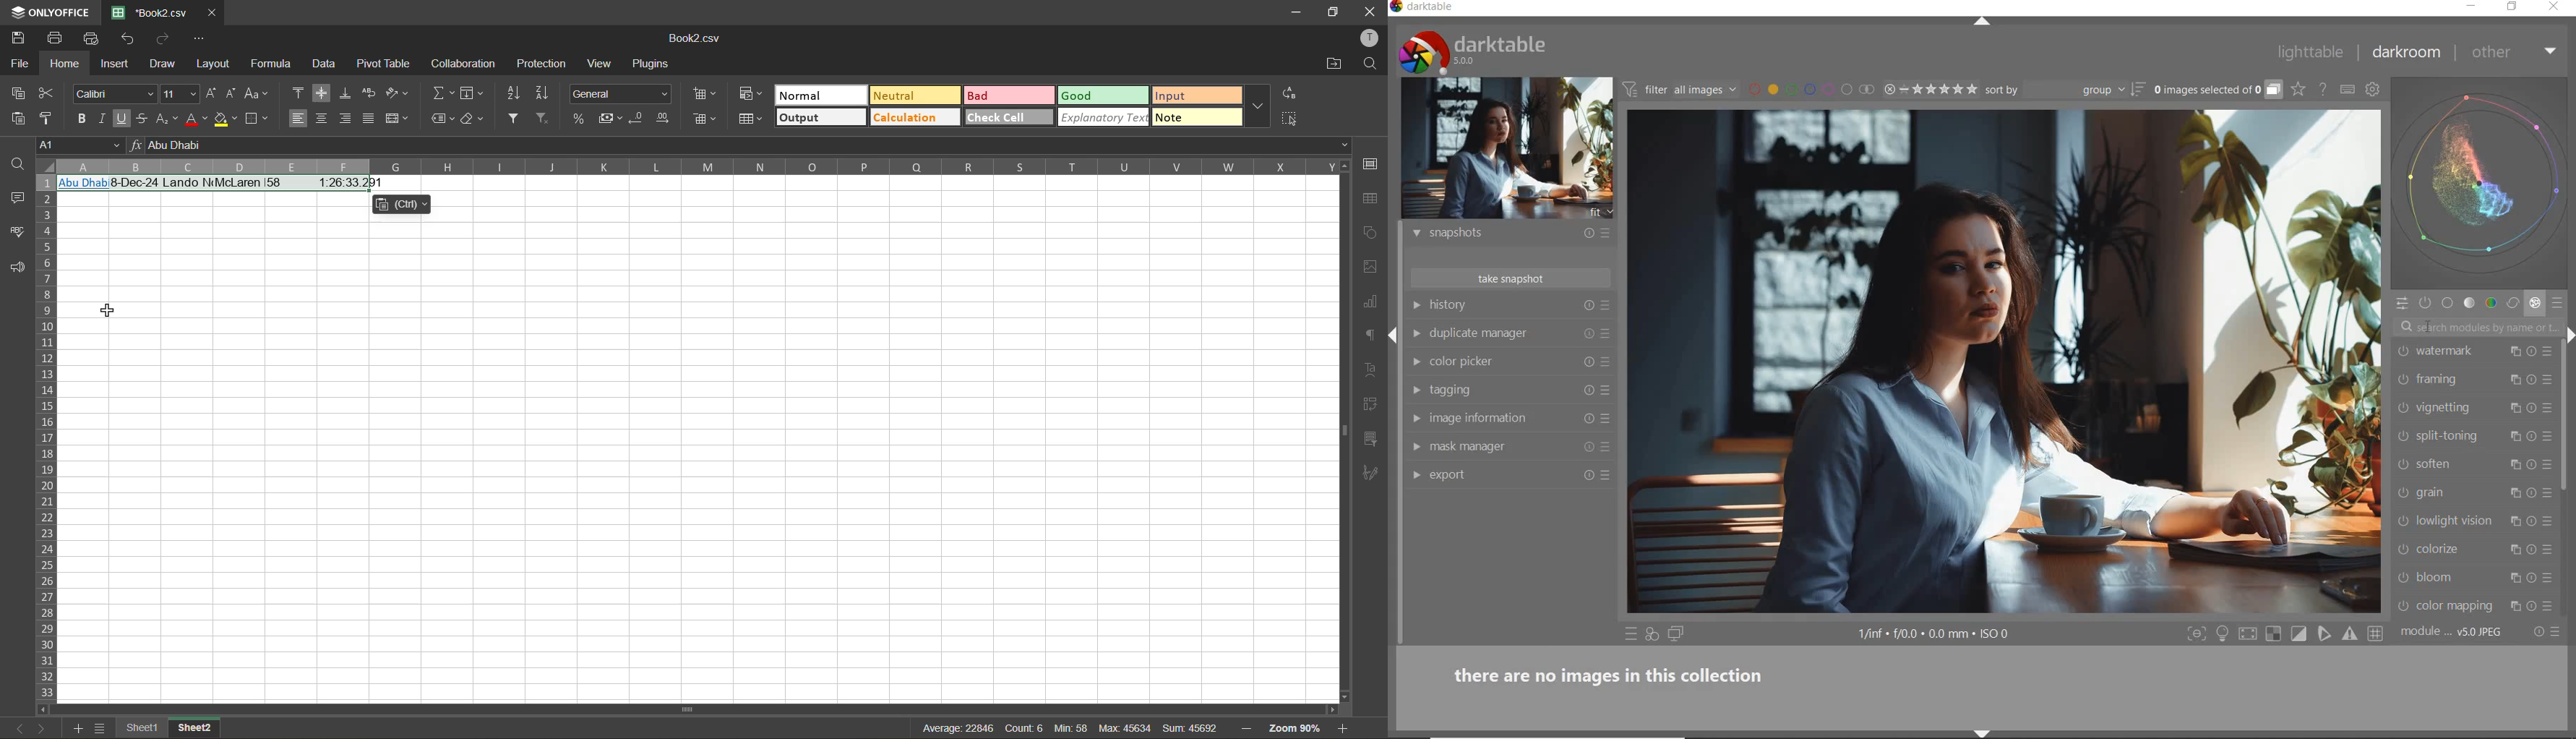 The image size is (2576, 756). Describe the element at coordinates (2491, 304) in the screenshot. I see `color` at that location.